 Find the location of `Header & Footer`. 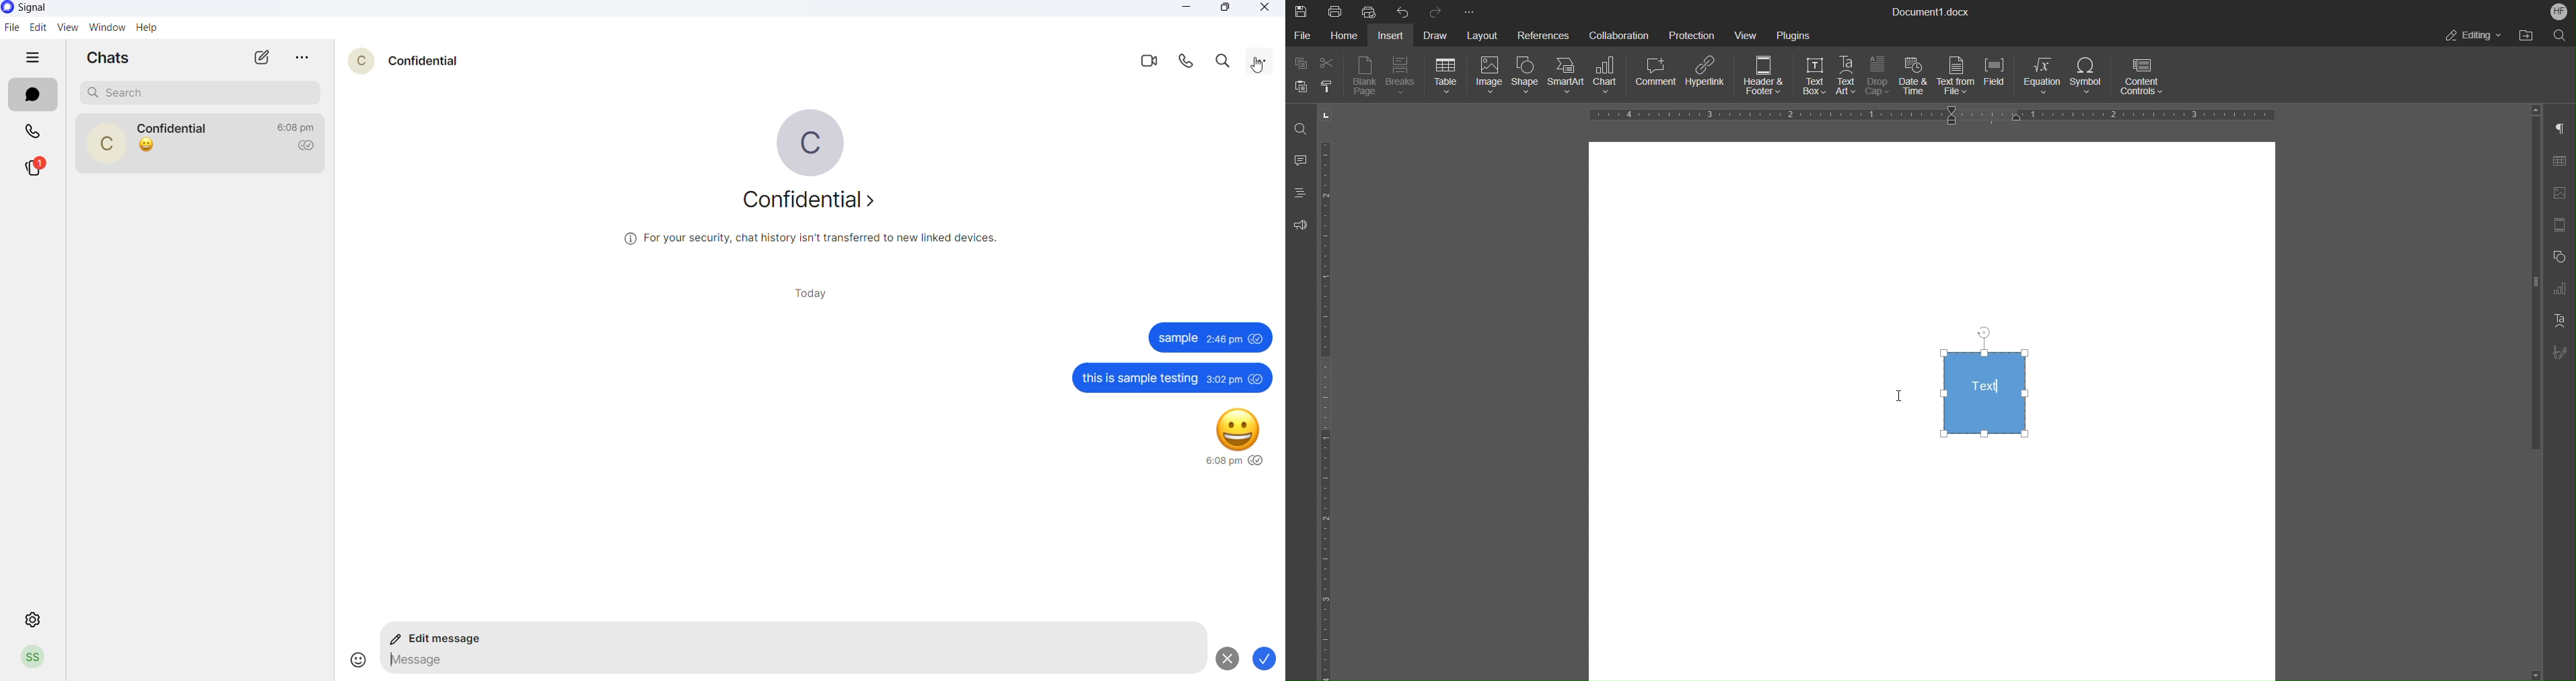

Header & Footer is located at coordinates (1765, 77).